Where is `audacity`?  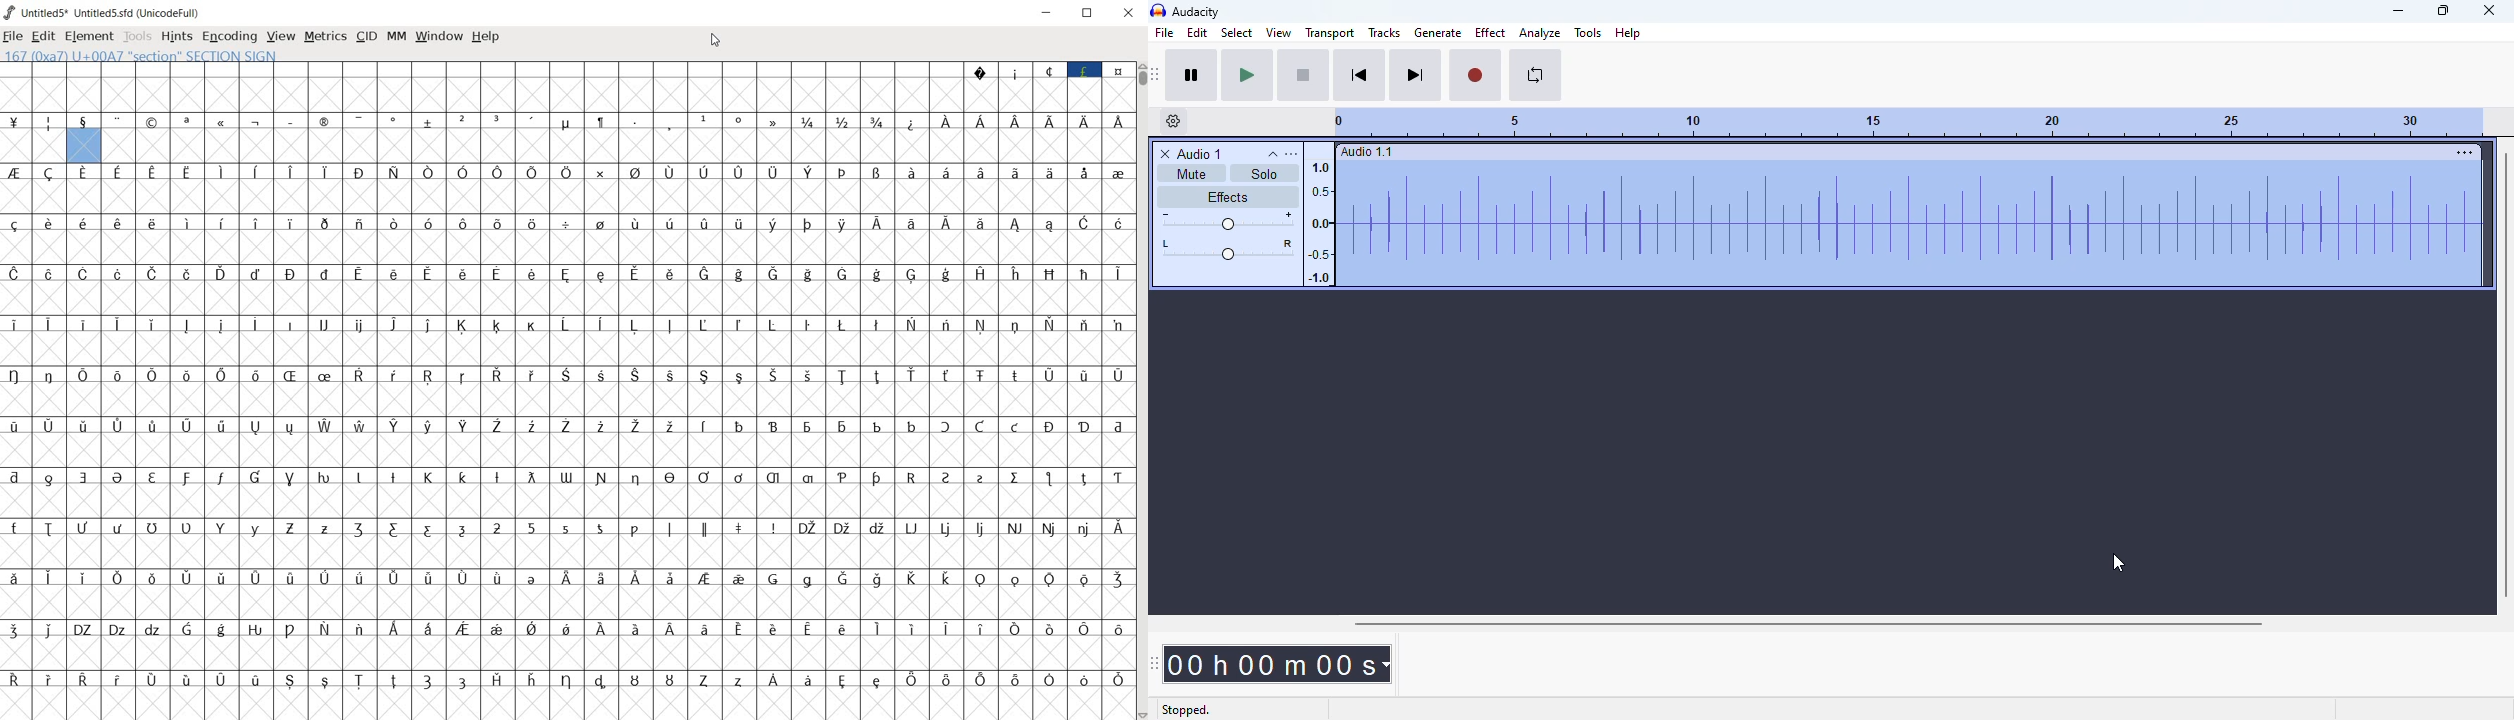 audacity is located at coordinates (1197, 11).